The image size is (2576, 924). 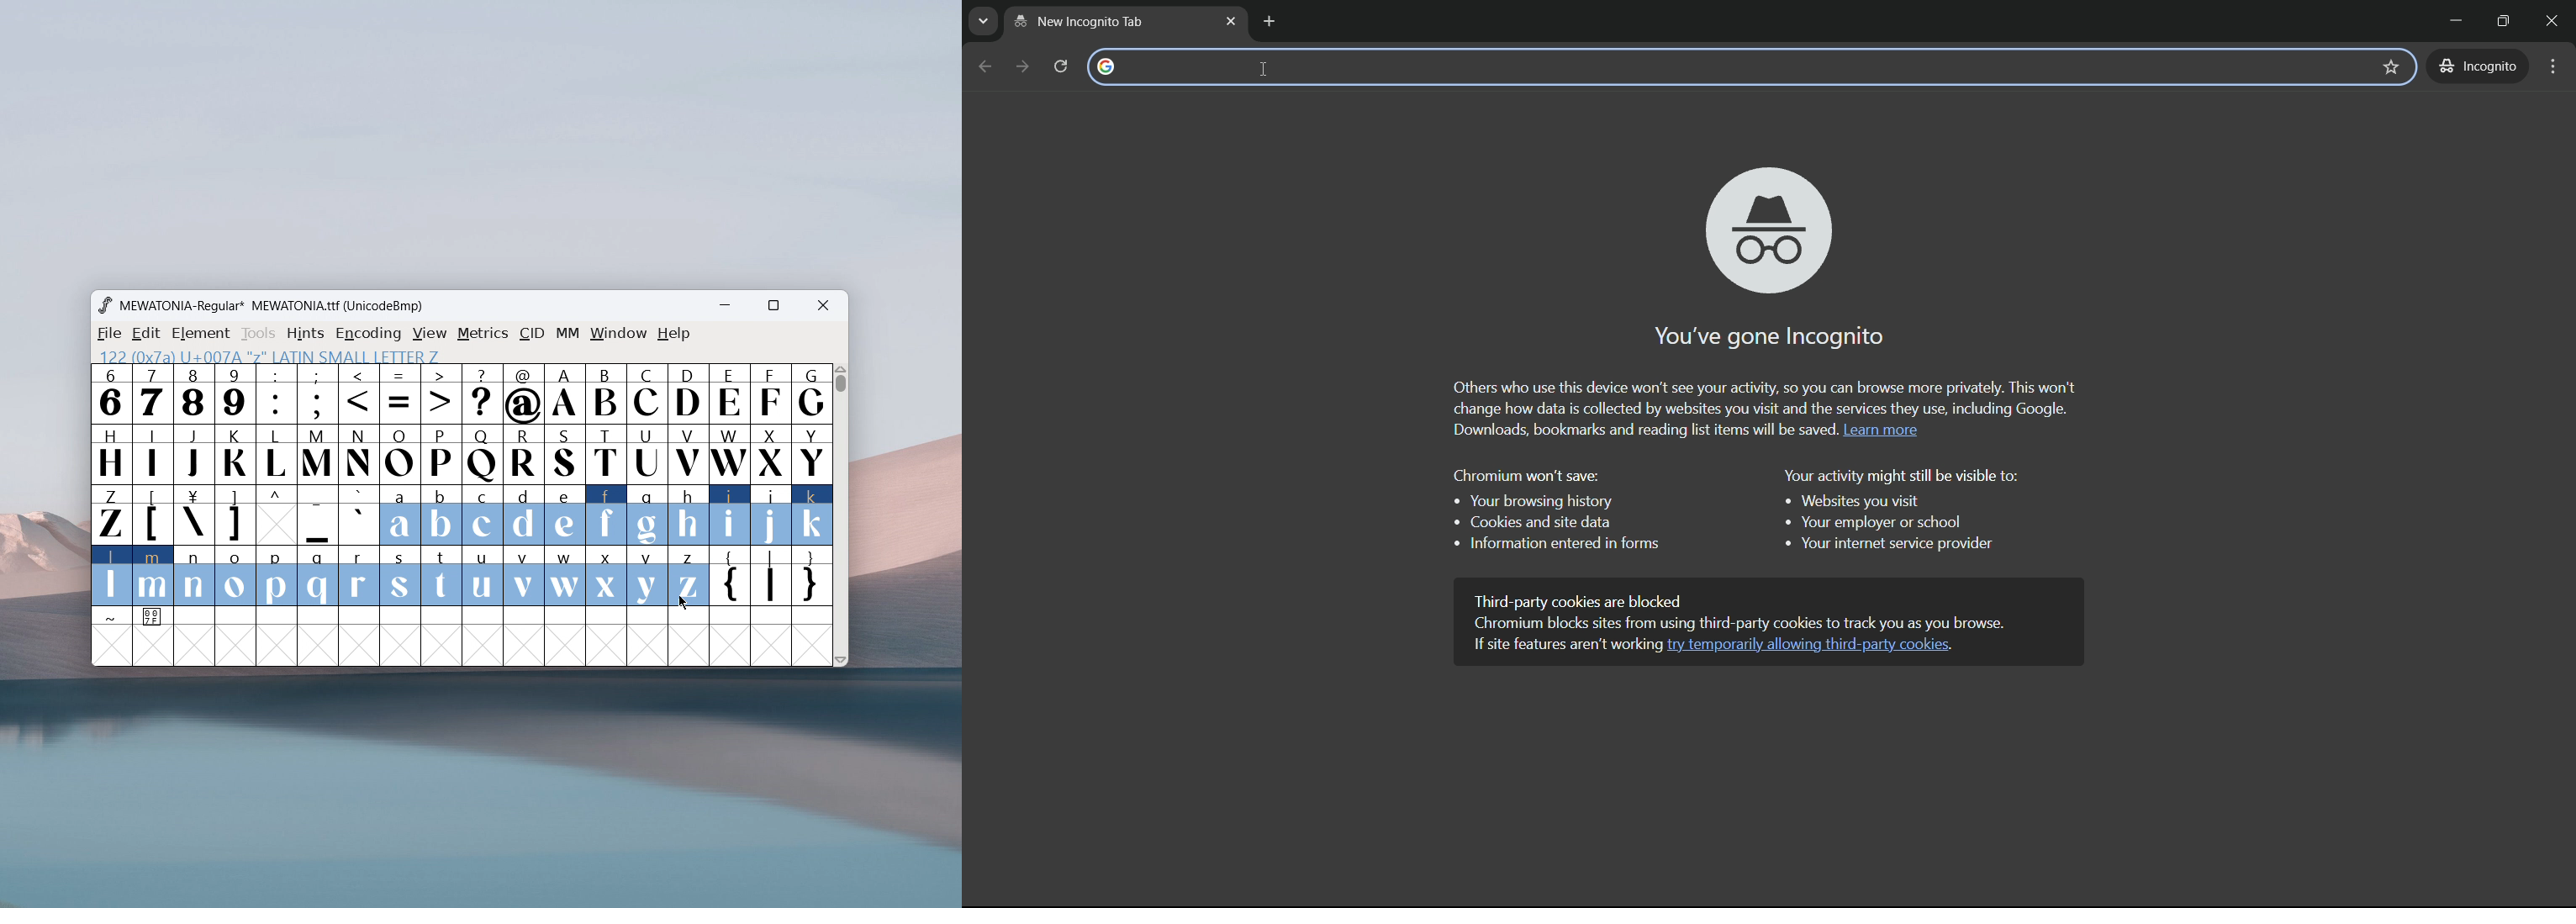 I want to click on \, so click(x=193, y=515).